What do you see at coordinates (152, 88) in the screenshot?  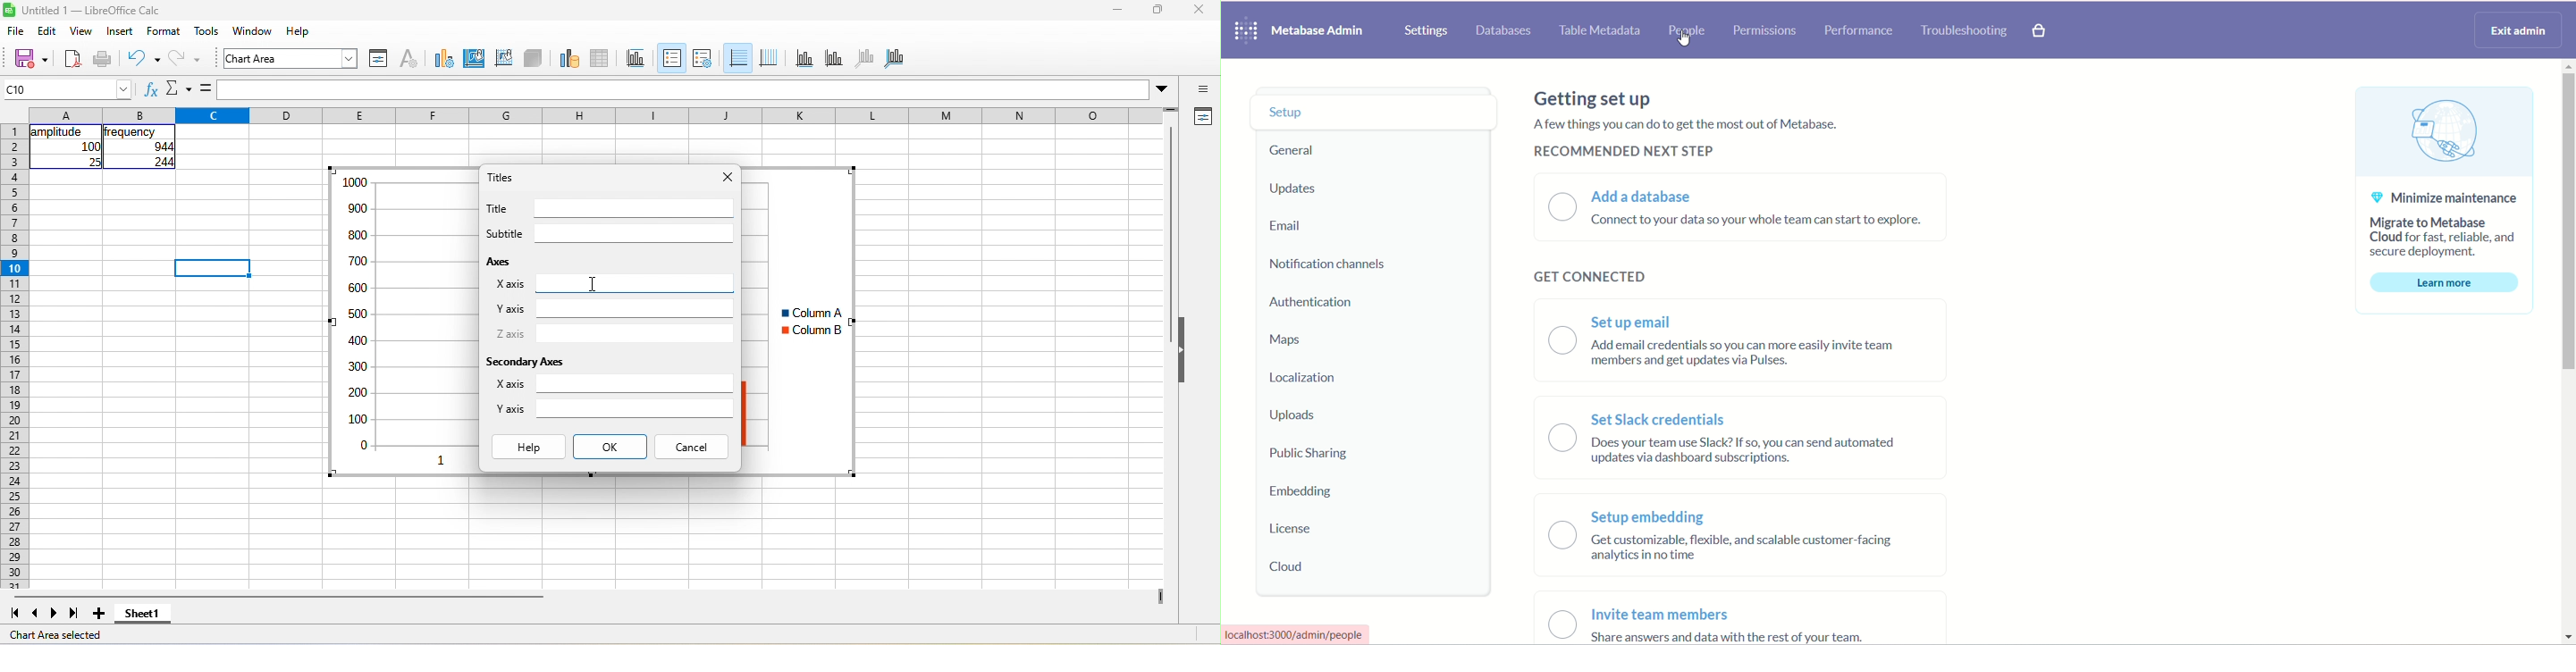 I see `fx` at bounding box center [152, 88].